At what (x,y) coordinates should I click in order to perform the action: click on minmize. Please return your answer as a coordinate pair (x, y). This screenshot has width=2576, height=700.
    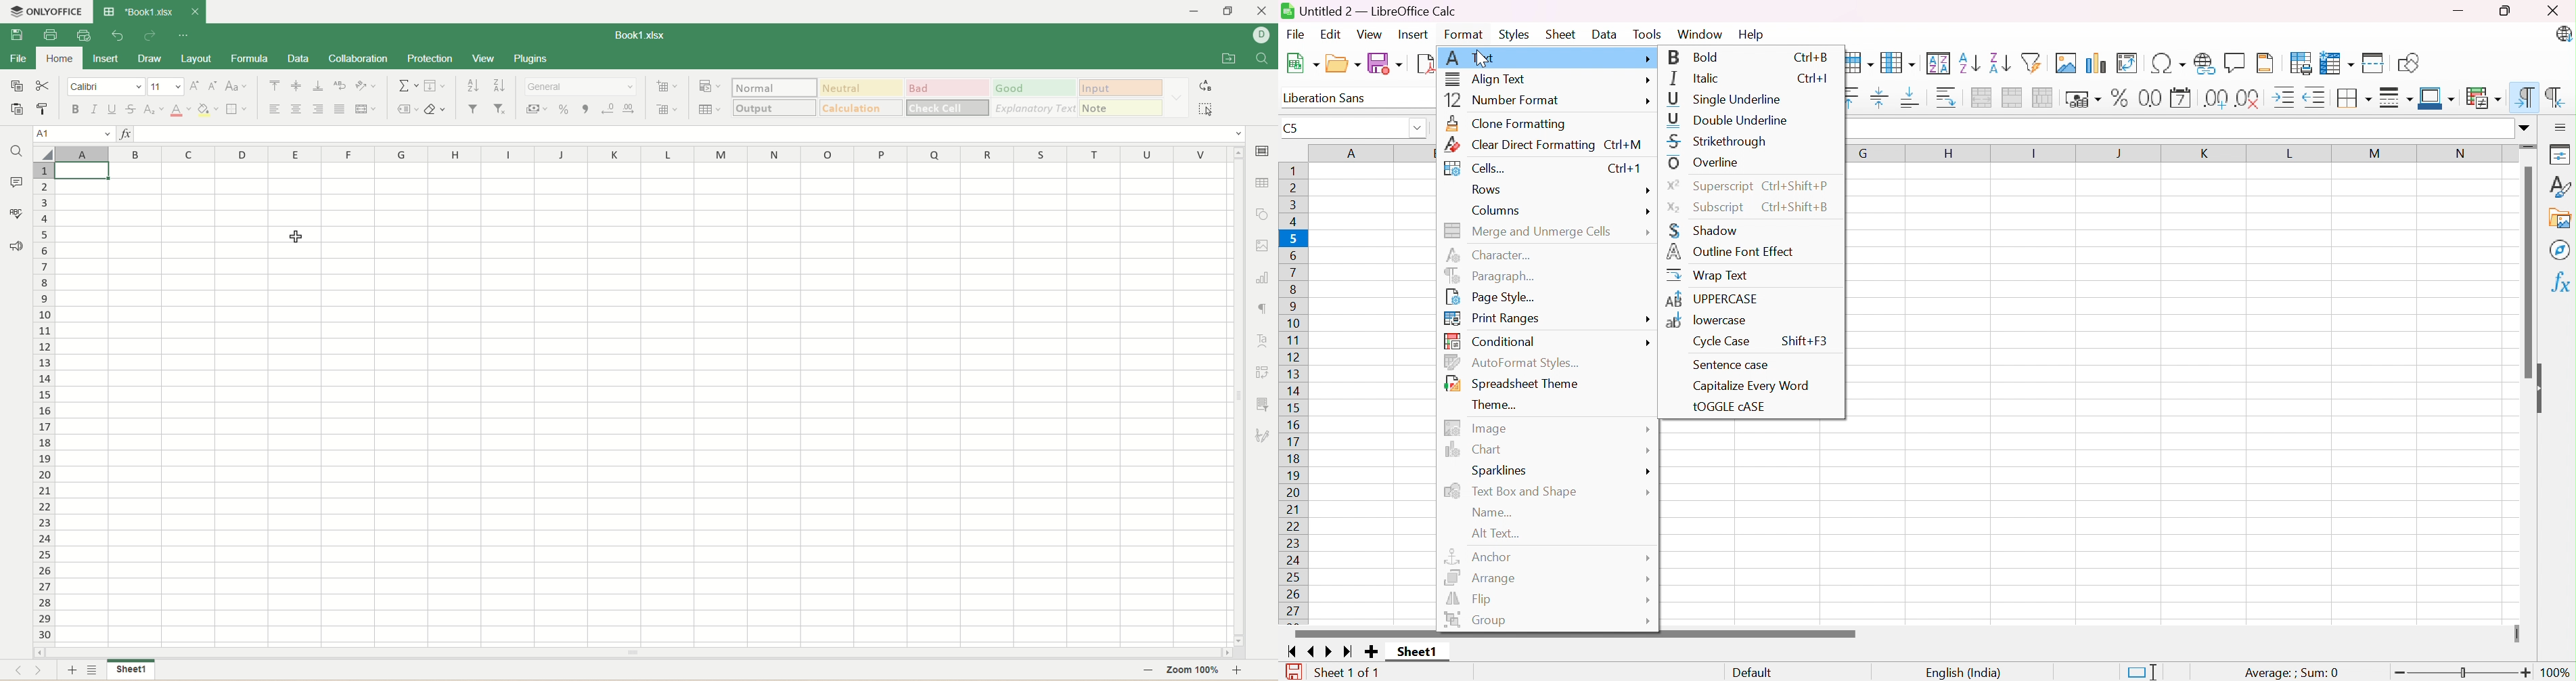
    Looking at the image, I should click on (1194, 11).